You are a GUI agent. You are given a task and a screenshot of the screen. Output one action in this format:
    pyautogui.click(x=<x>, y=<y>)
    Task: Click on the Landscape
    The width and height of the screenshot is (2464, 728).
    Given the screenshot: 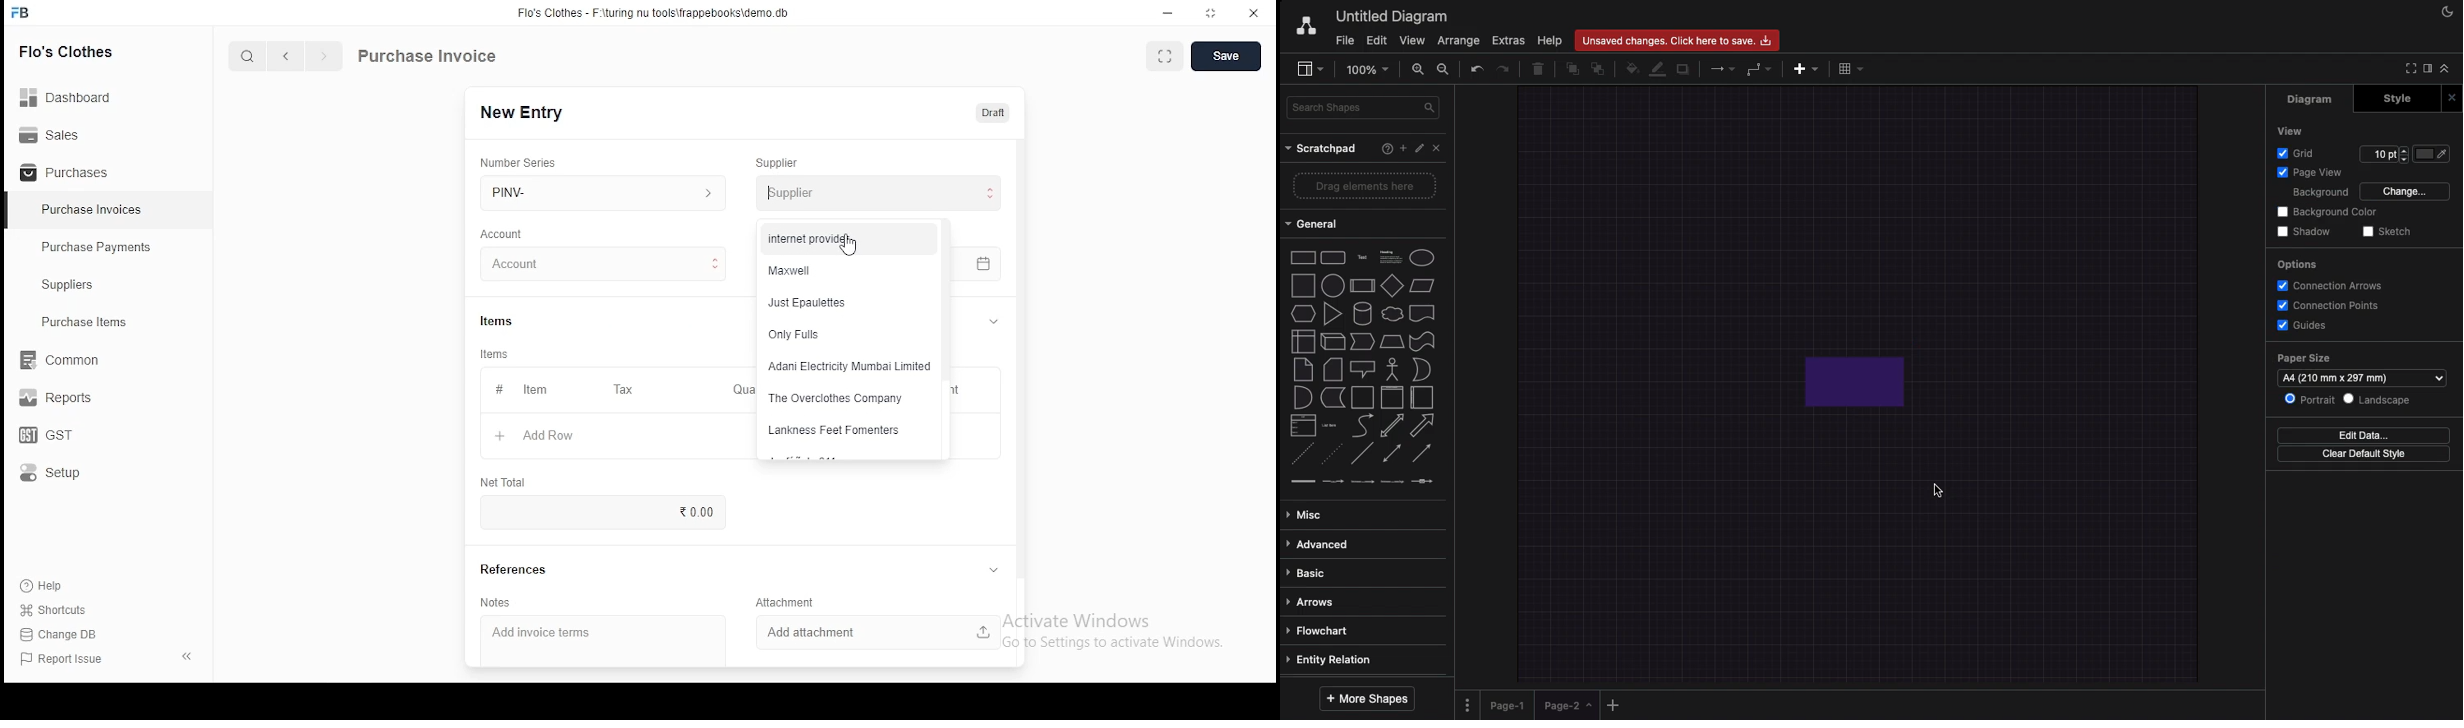 What is the action you would take?
    pyautogui.click(x=2380, y=399)
    